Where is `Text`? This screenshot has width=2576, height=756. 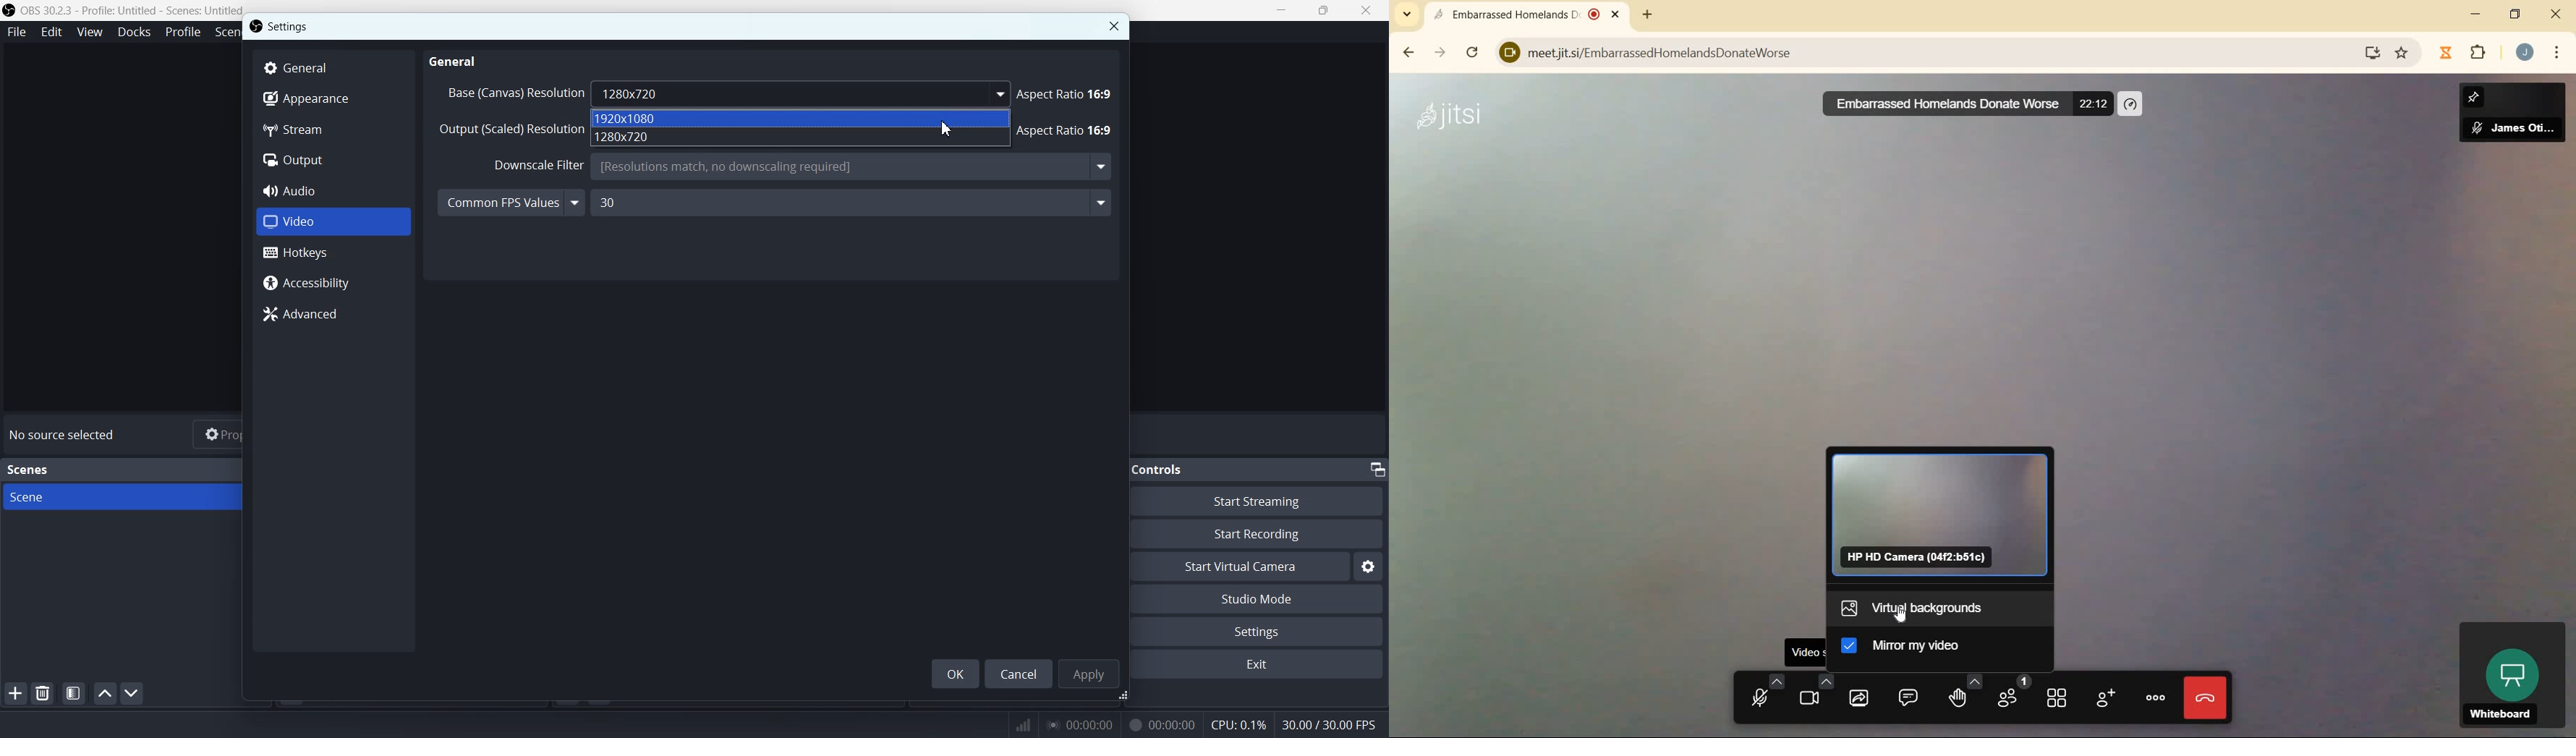 Text is located at coordinates (30, 470).